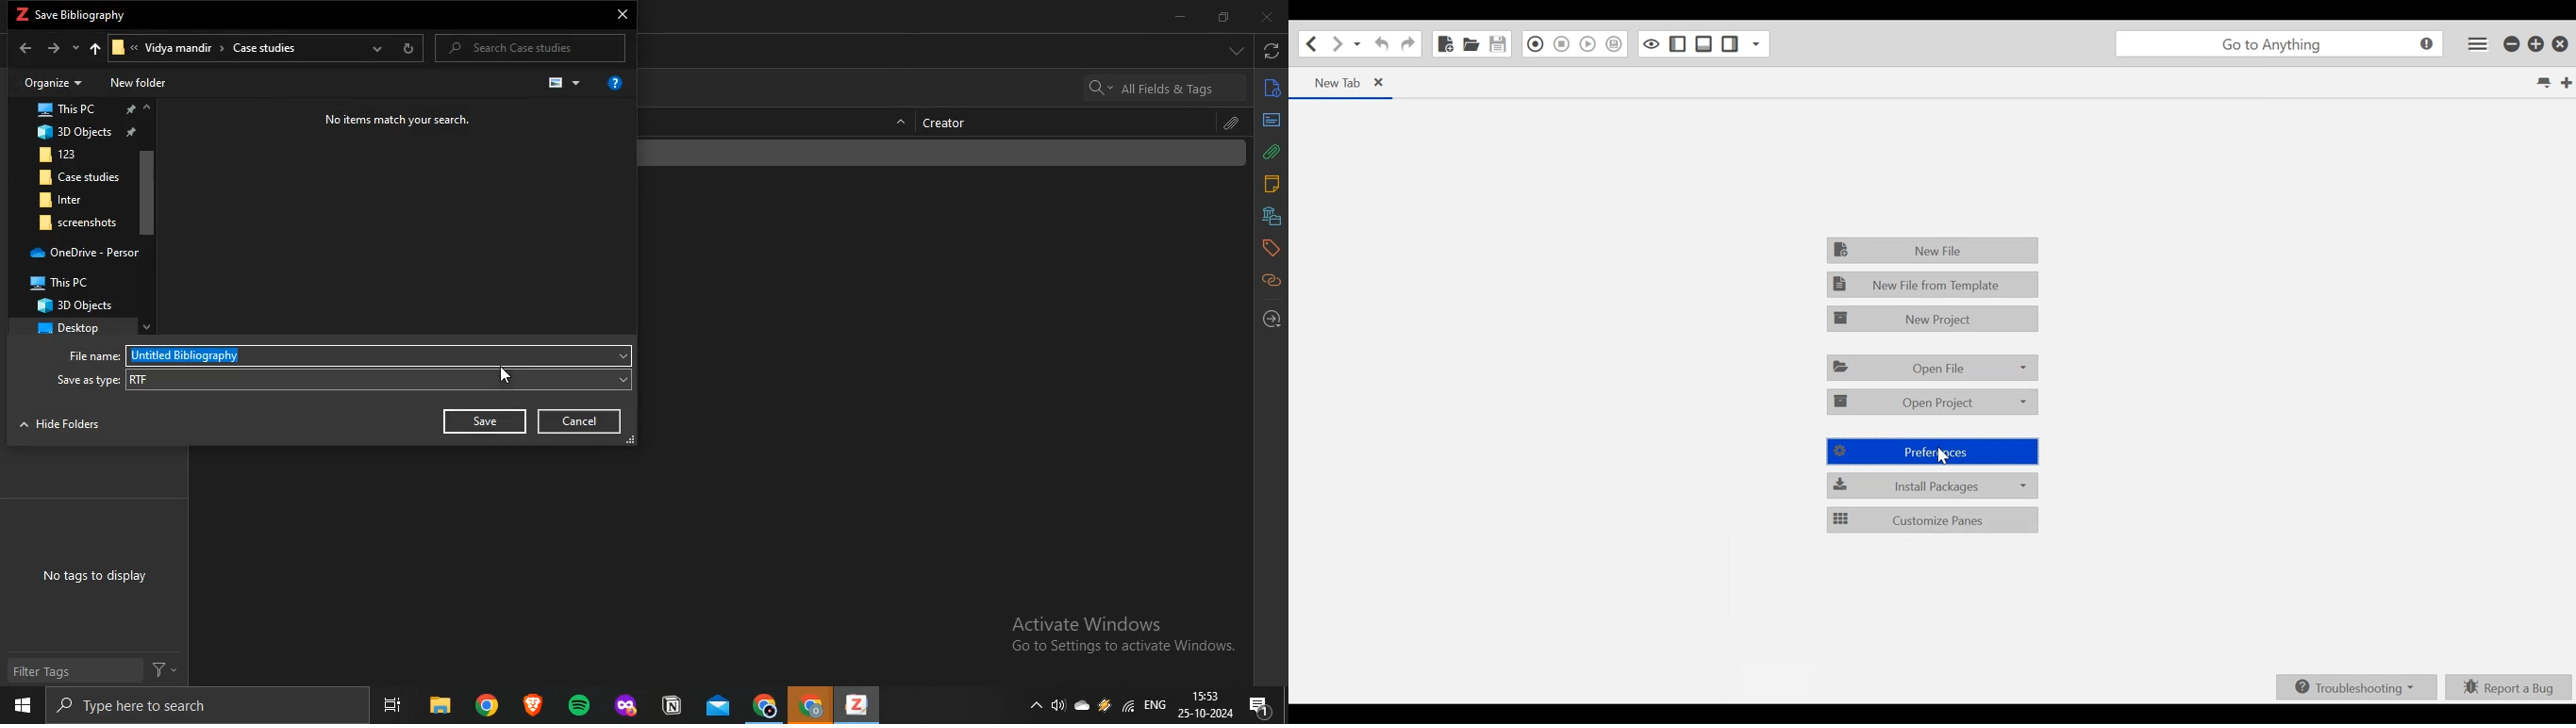 The width and height of the screenshot is (2576, 728). I want to click on spotify, so click(574, 703).